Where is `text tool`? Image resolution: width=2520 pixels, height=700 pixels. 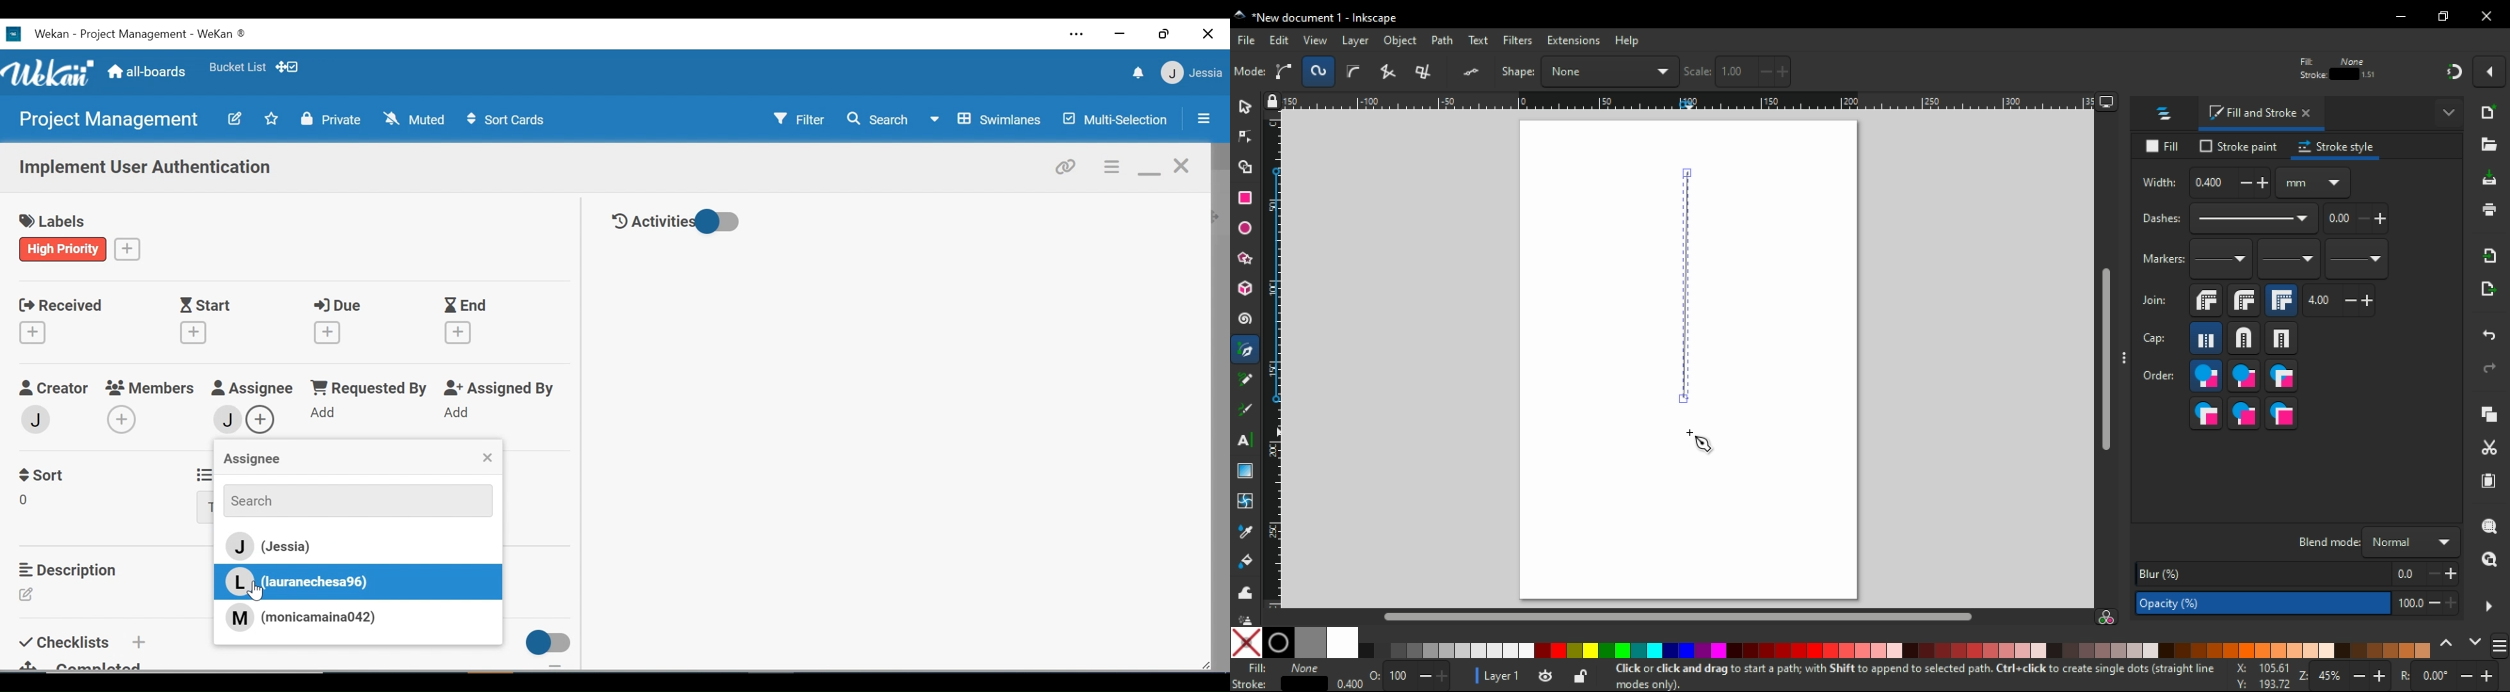
text tool is located at coordinates (1245, 440).